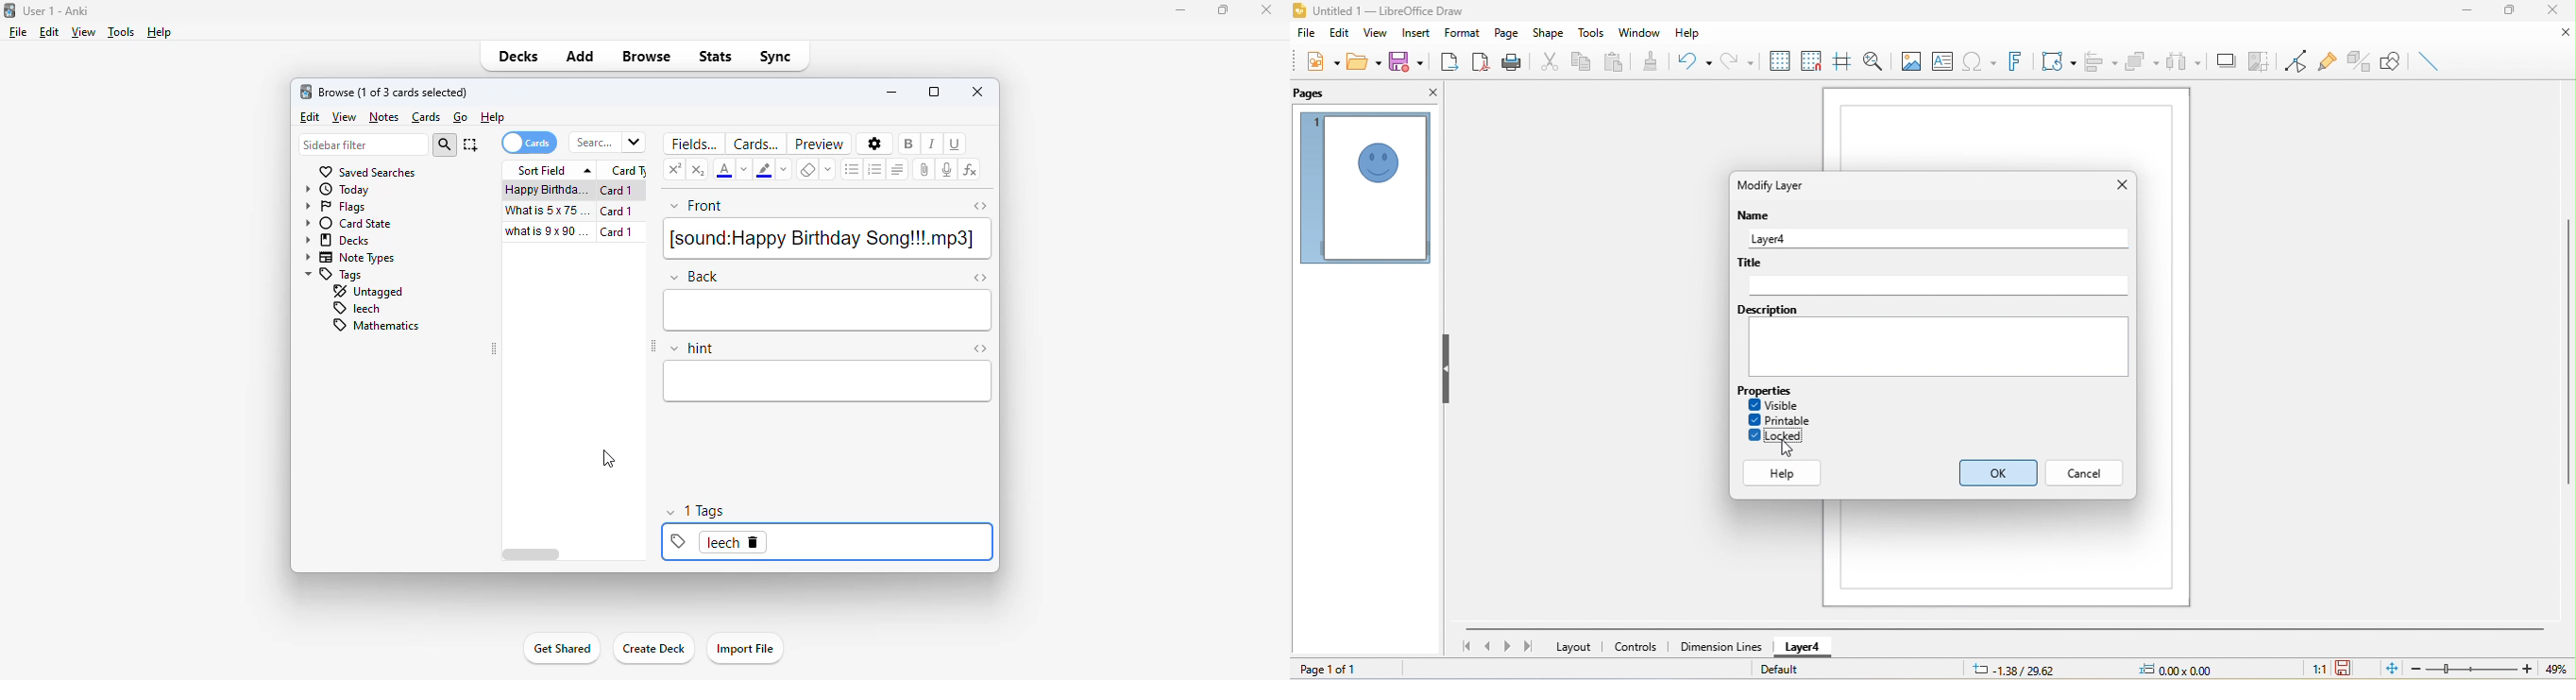 Image resolution: width=2576 pixels, height=700 pixels. I want to click on format, so click(1463, 33).